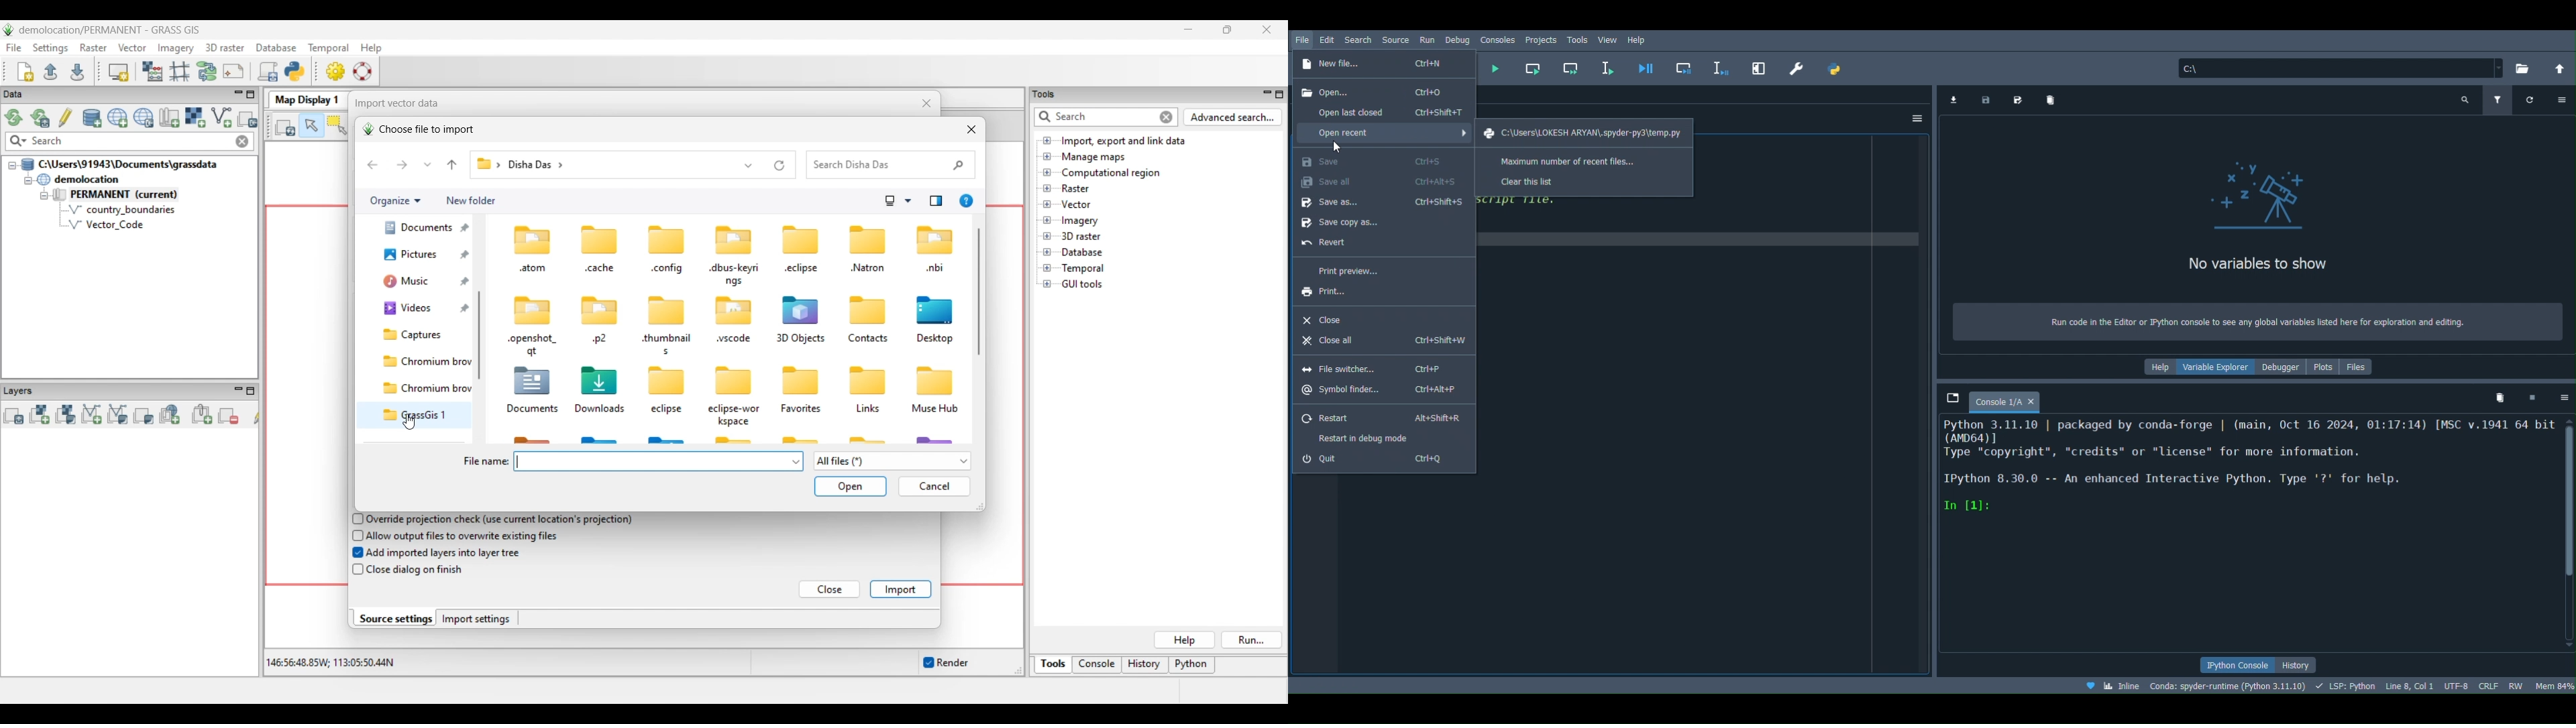 This screenshot has height=728, width=2576. I want to click on Open last closed, so click(1386, 110).